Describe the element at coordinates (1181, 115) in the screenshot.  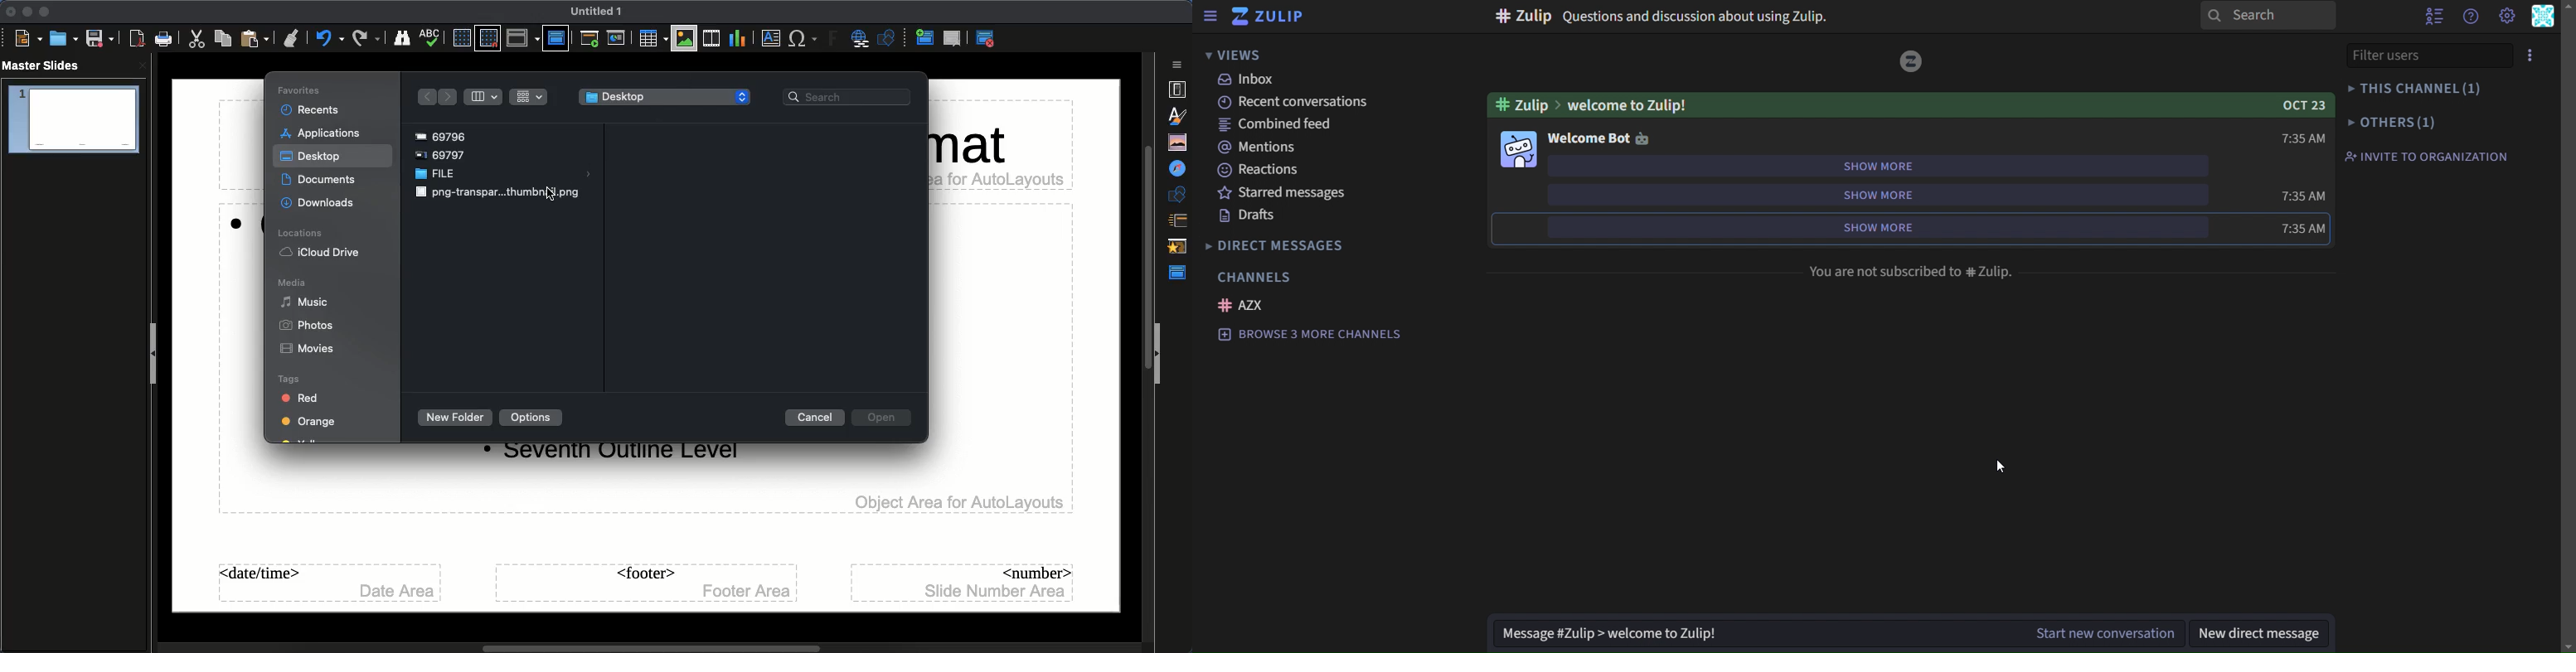
I see `Styles` at that location.